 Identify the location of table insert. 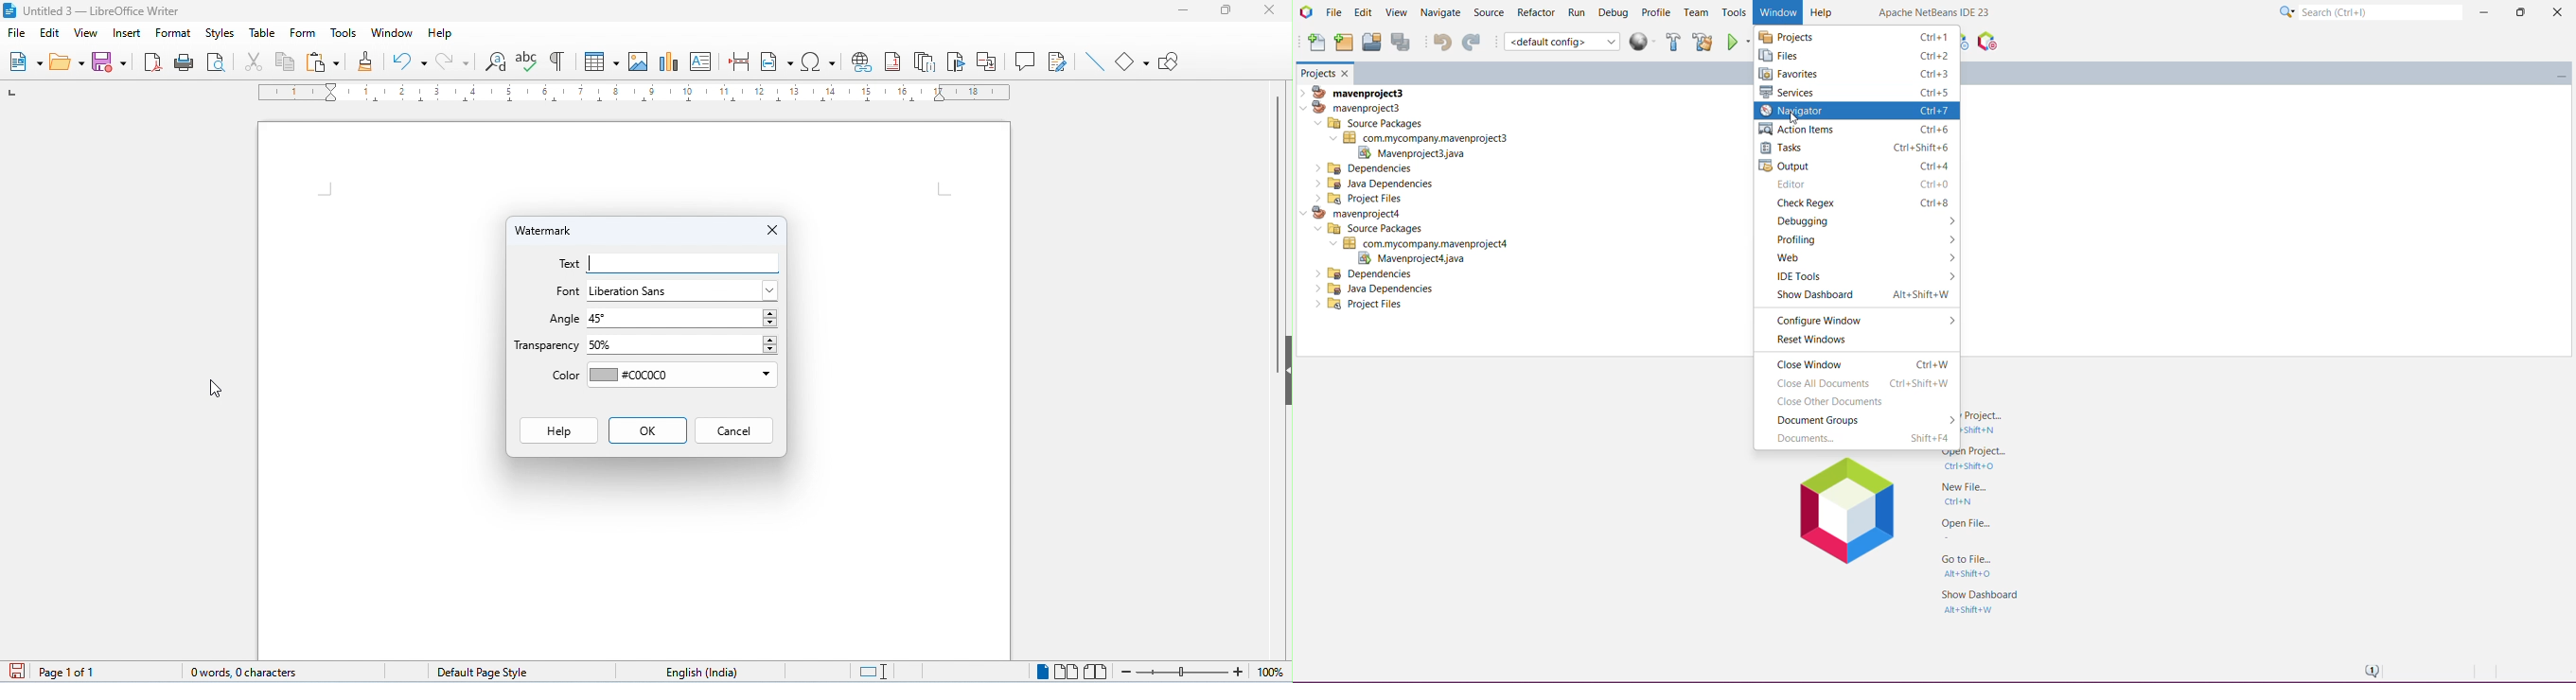
(599, 59).